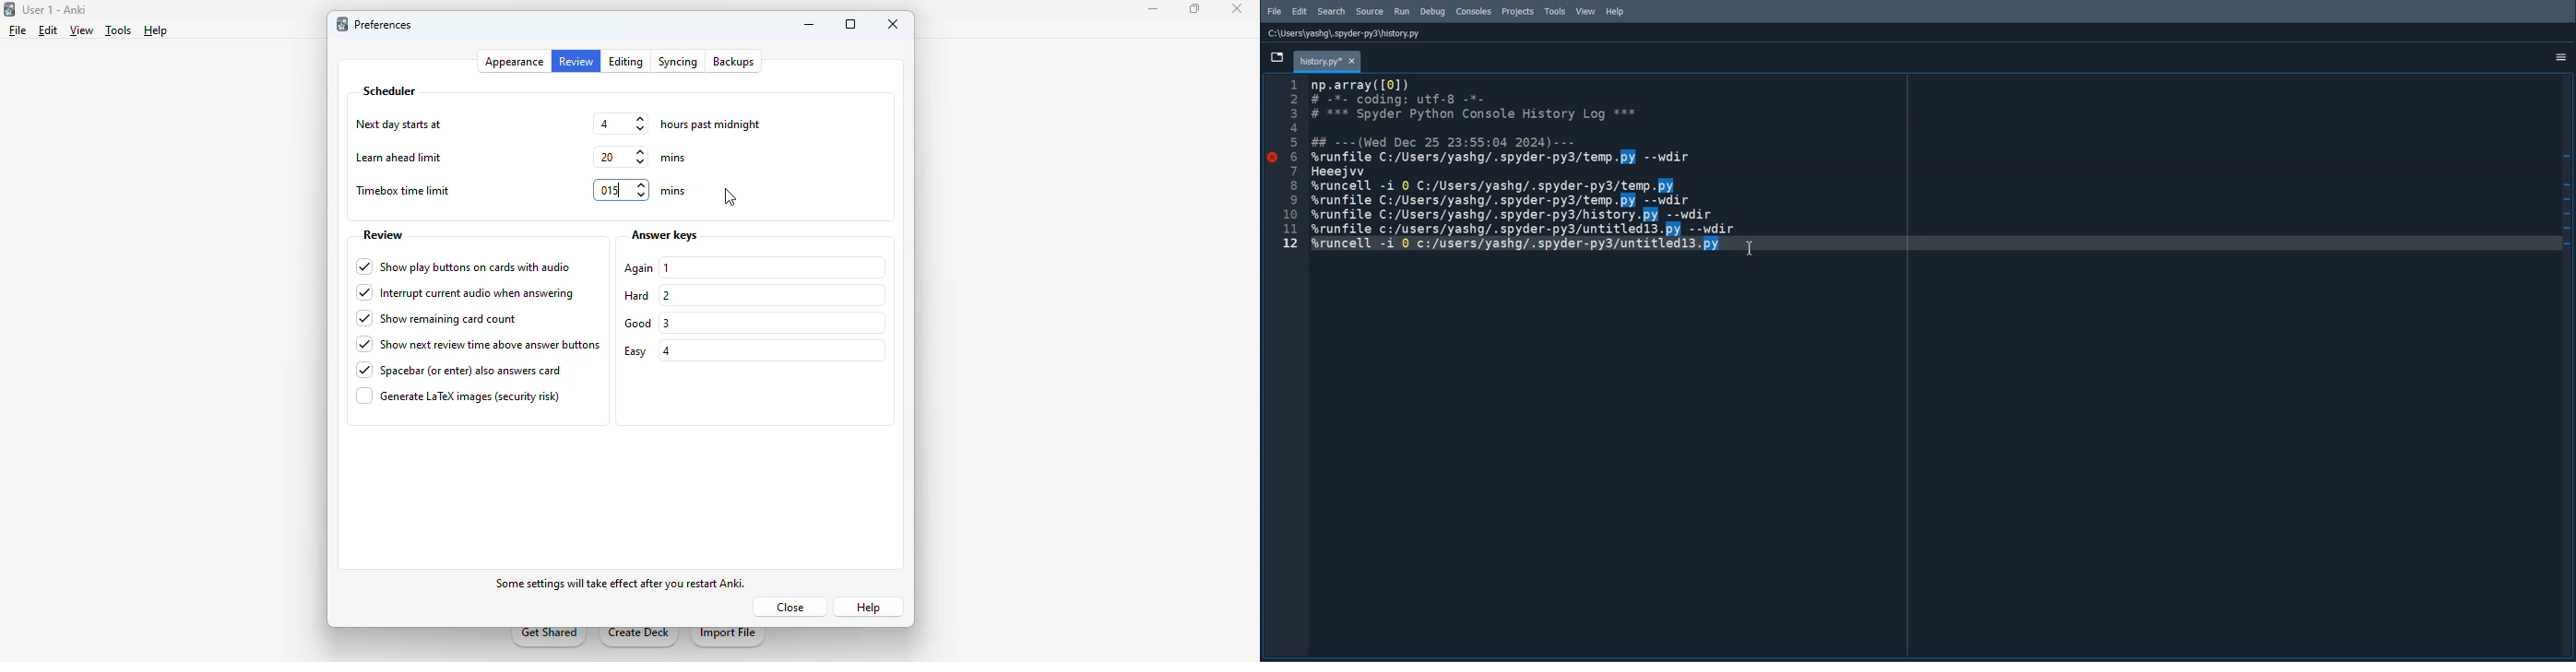 The image size is (2576, 672). I want to click on Options, so click(2562, 58).